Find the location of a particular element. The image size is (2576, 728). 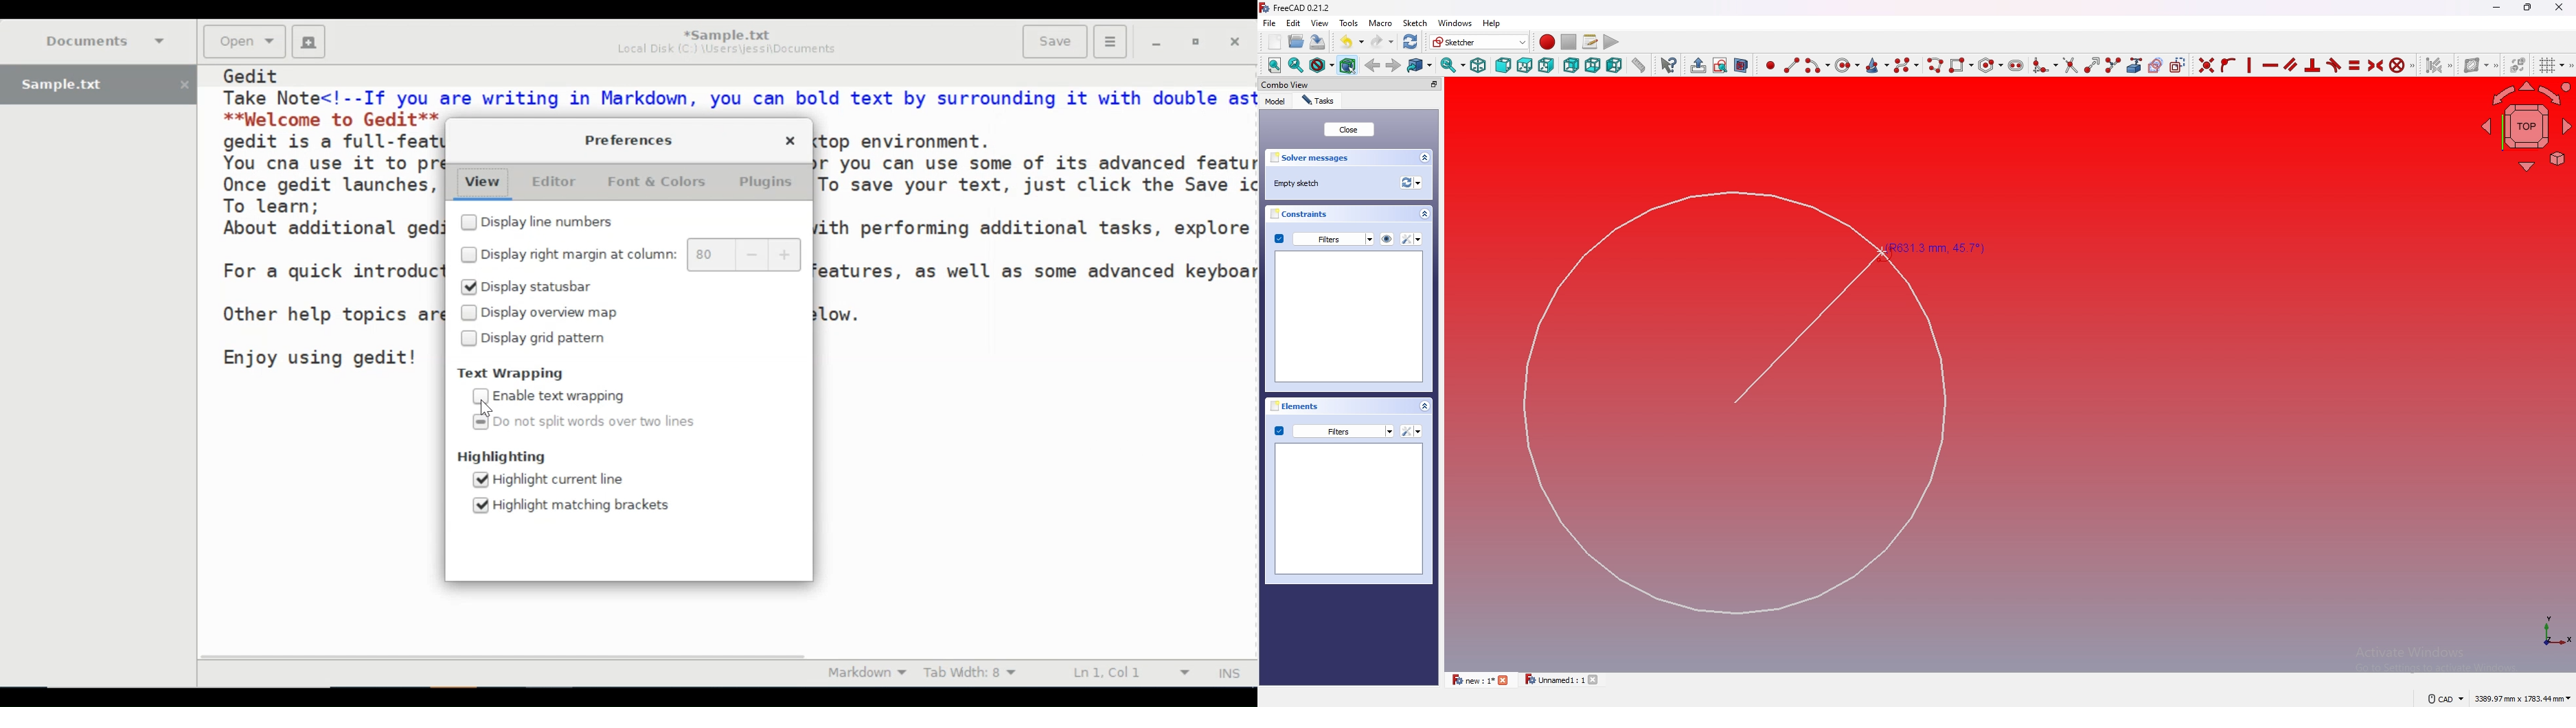

create group is located at coordinates (1698, 65).